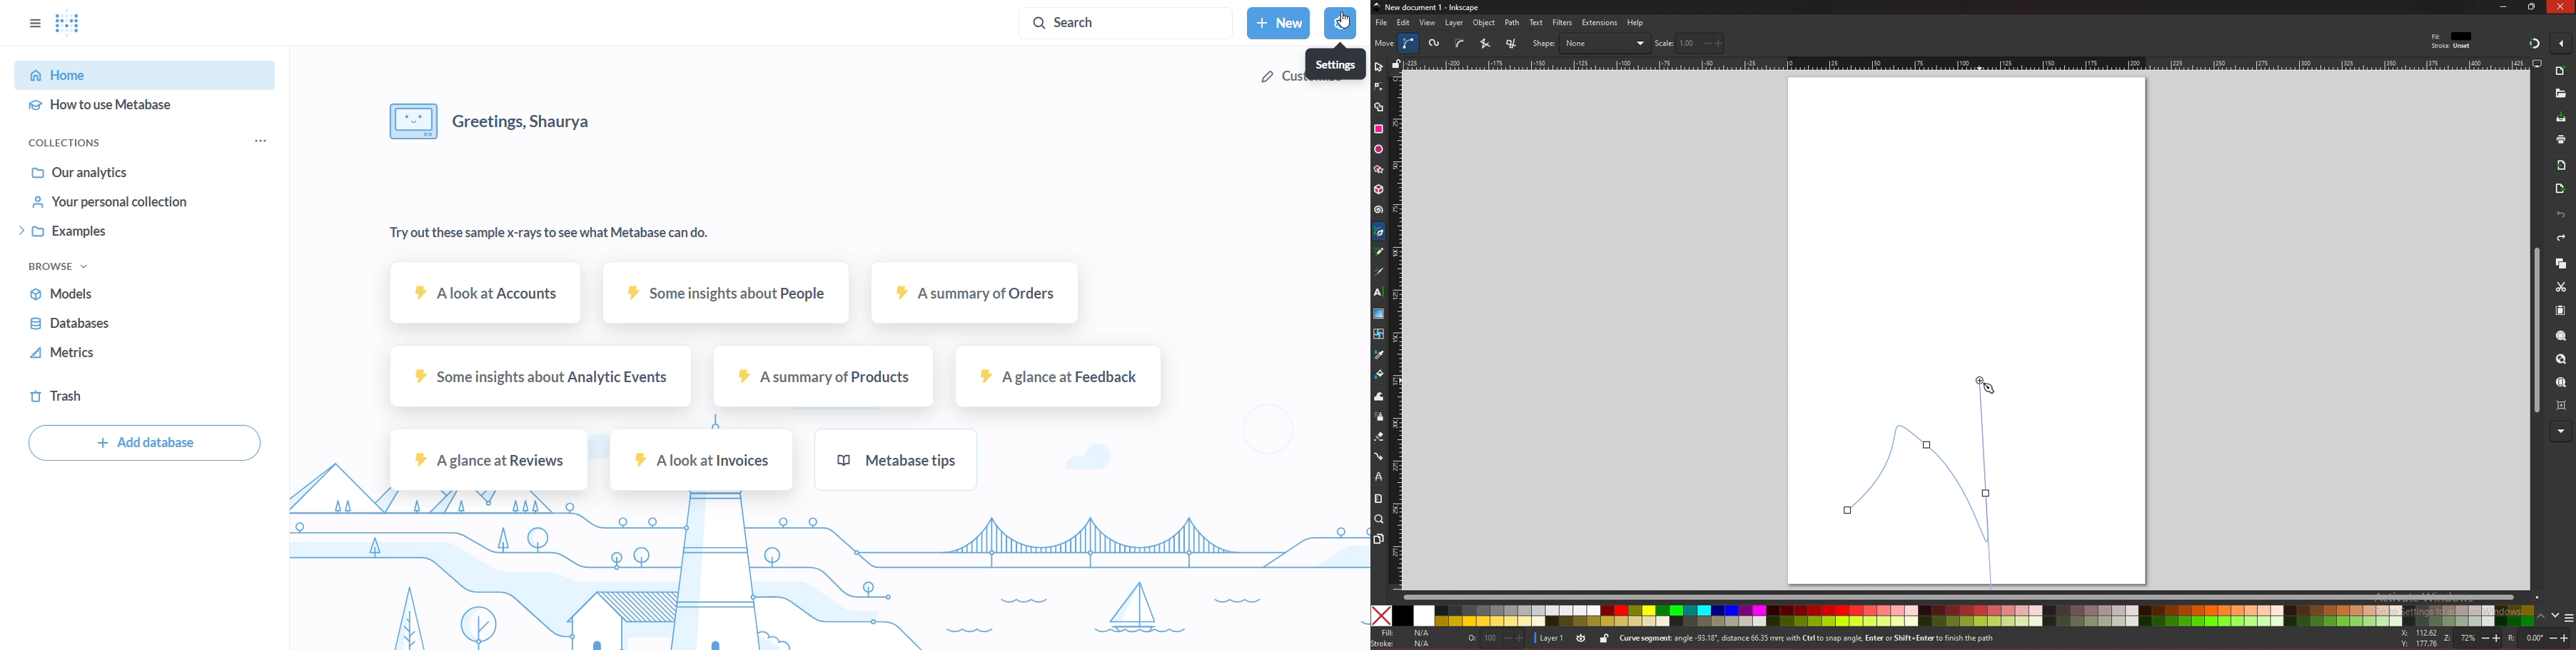  What do you see at coordinates (2561, 238) in the screenshot?
I see `redo` at bounding box center [2561, 238].